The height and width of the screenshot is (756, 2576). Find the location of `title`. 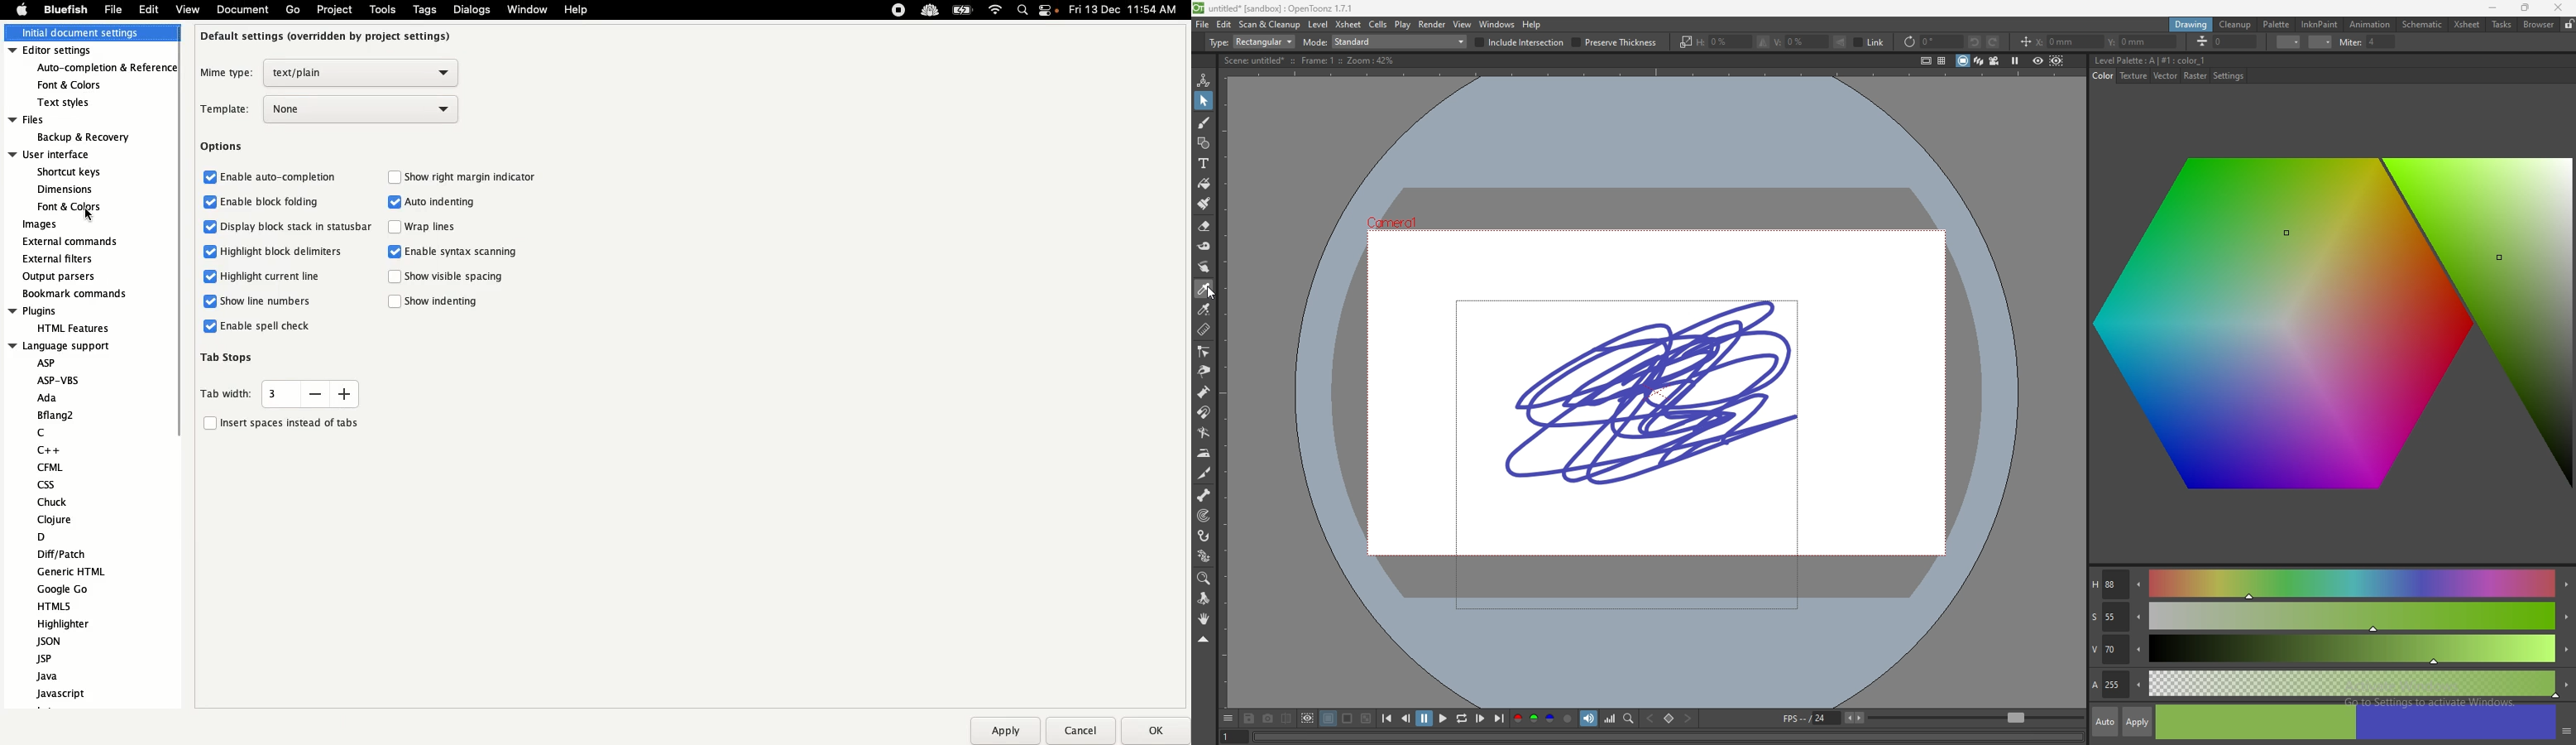

title is located at coordinates (2153, 60).